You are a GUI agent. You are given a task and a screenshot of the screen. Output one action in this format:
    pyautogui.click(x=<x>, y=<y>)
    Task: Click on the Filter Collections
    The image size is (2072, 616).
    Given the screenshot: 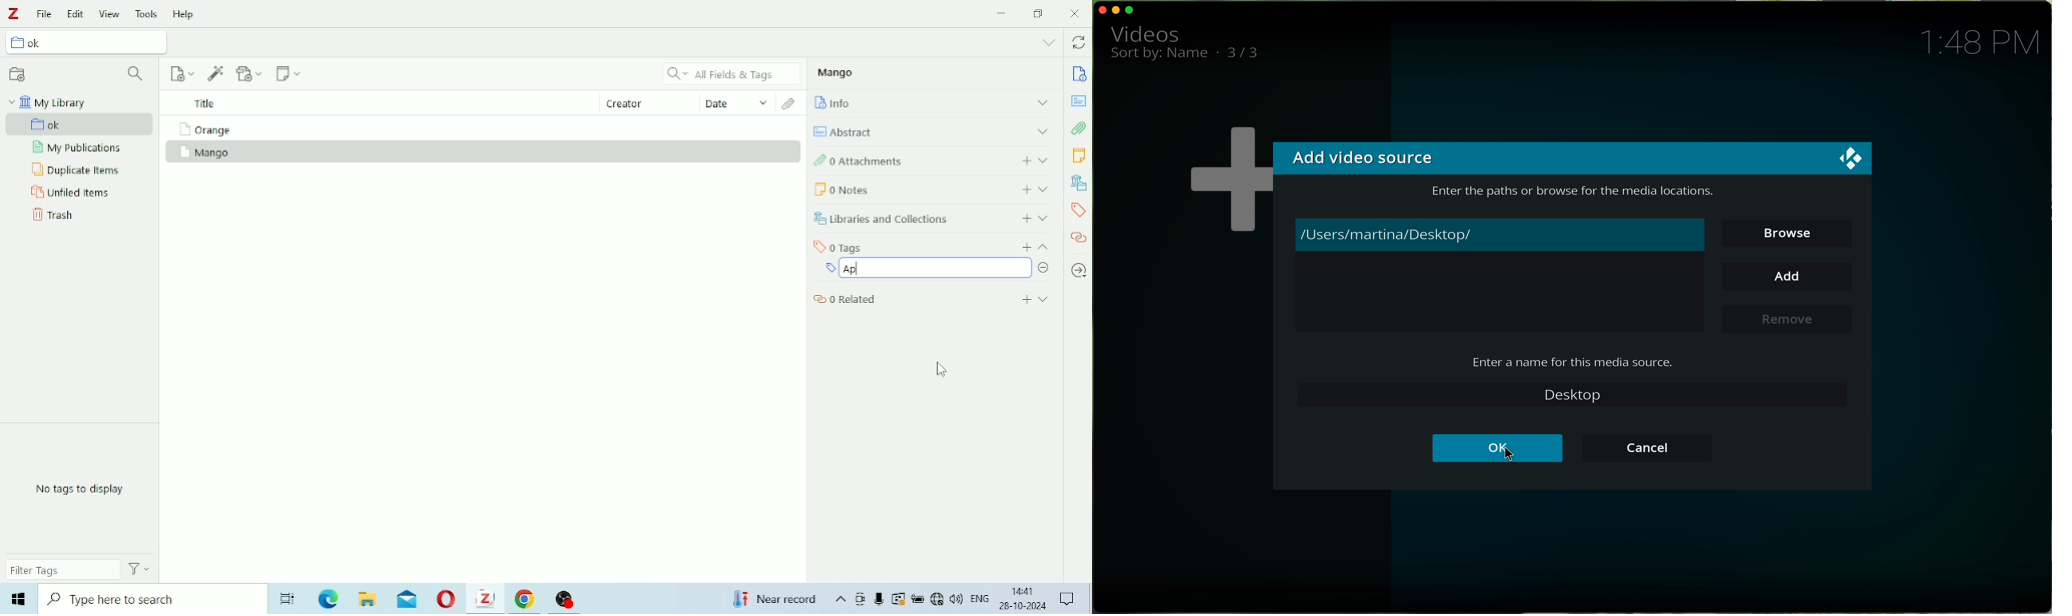 What is the action you would take?
    pyautogui.click(x=138, y=75)
    